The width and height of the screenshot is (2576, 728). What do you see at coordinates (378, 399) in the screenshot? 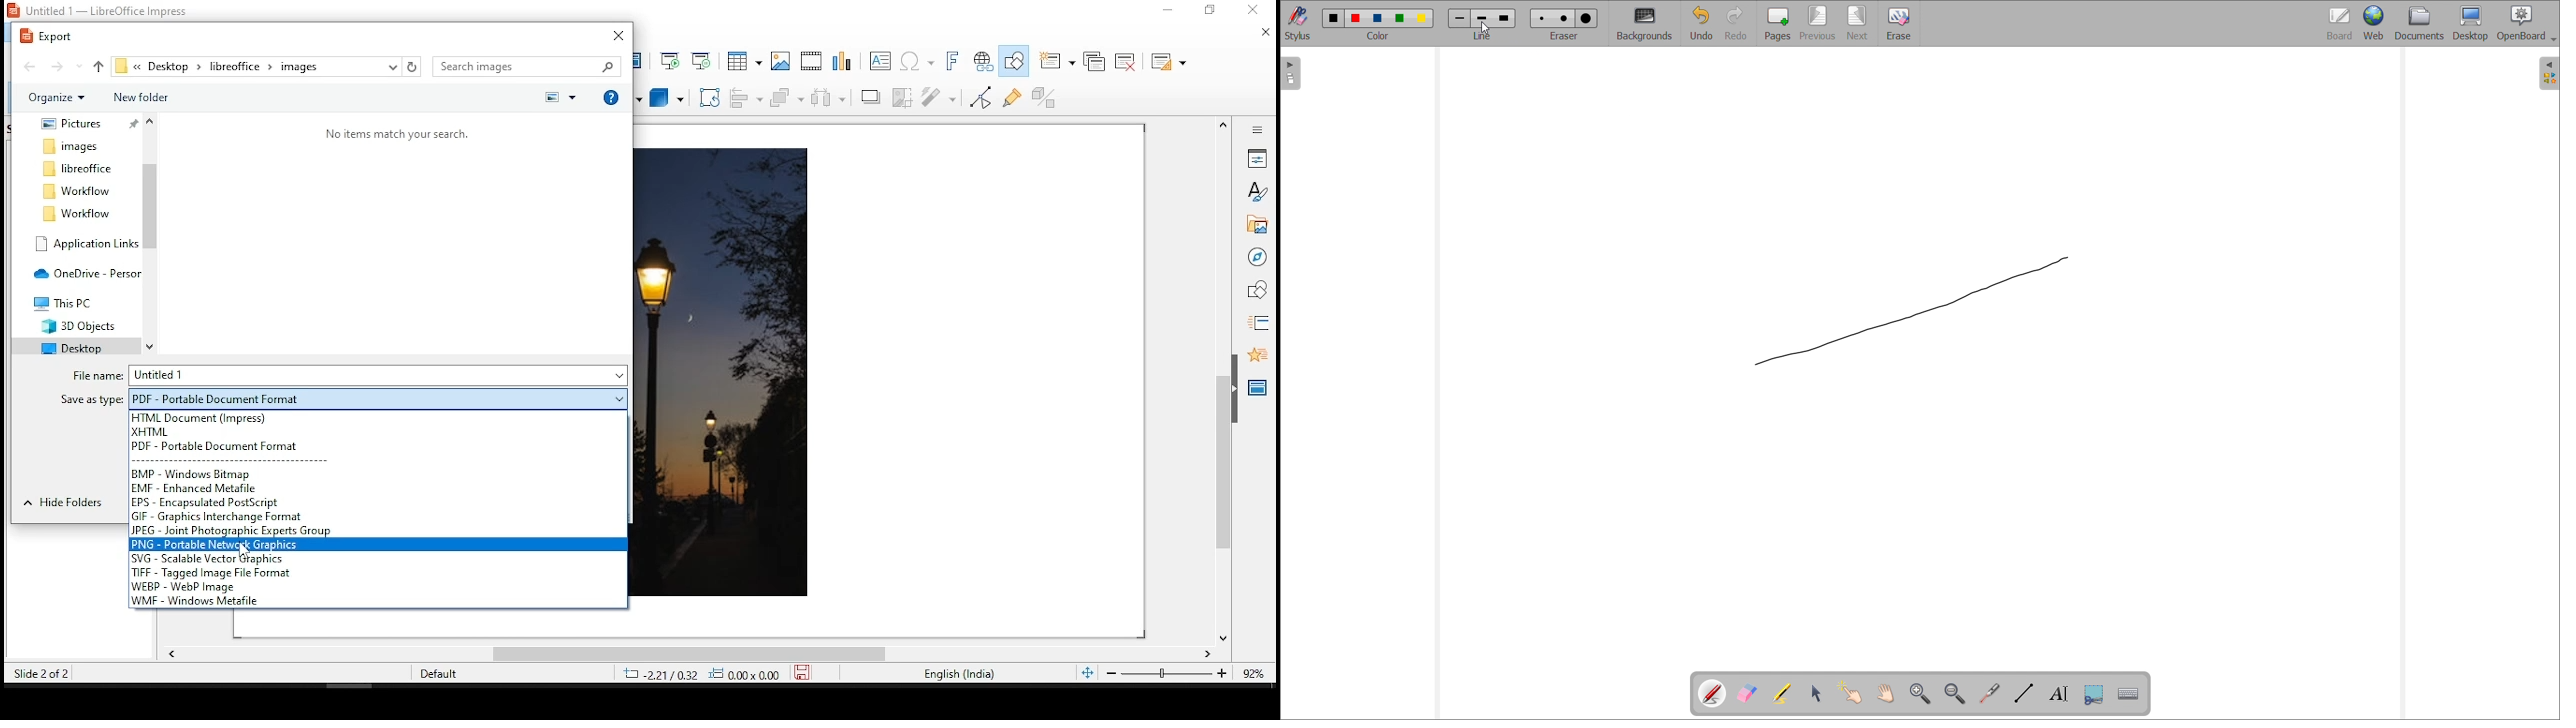
I see `save as type` at bounding box center [378, 399].